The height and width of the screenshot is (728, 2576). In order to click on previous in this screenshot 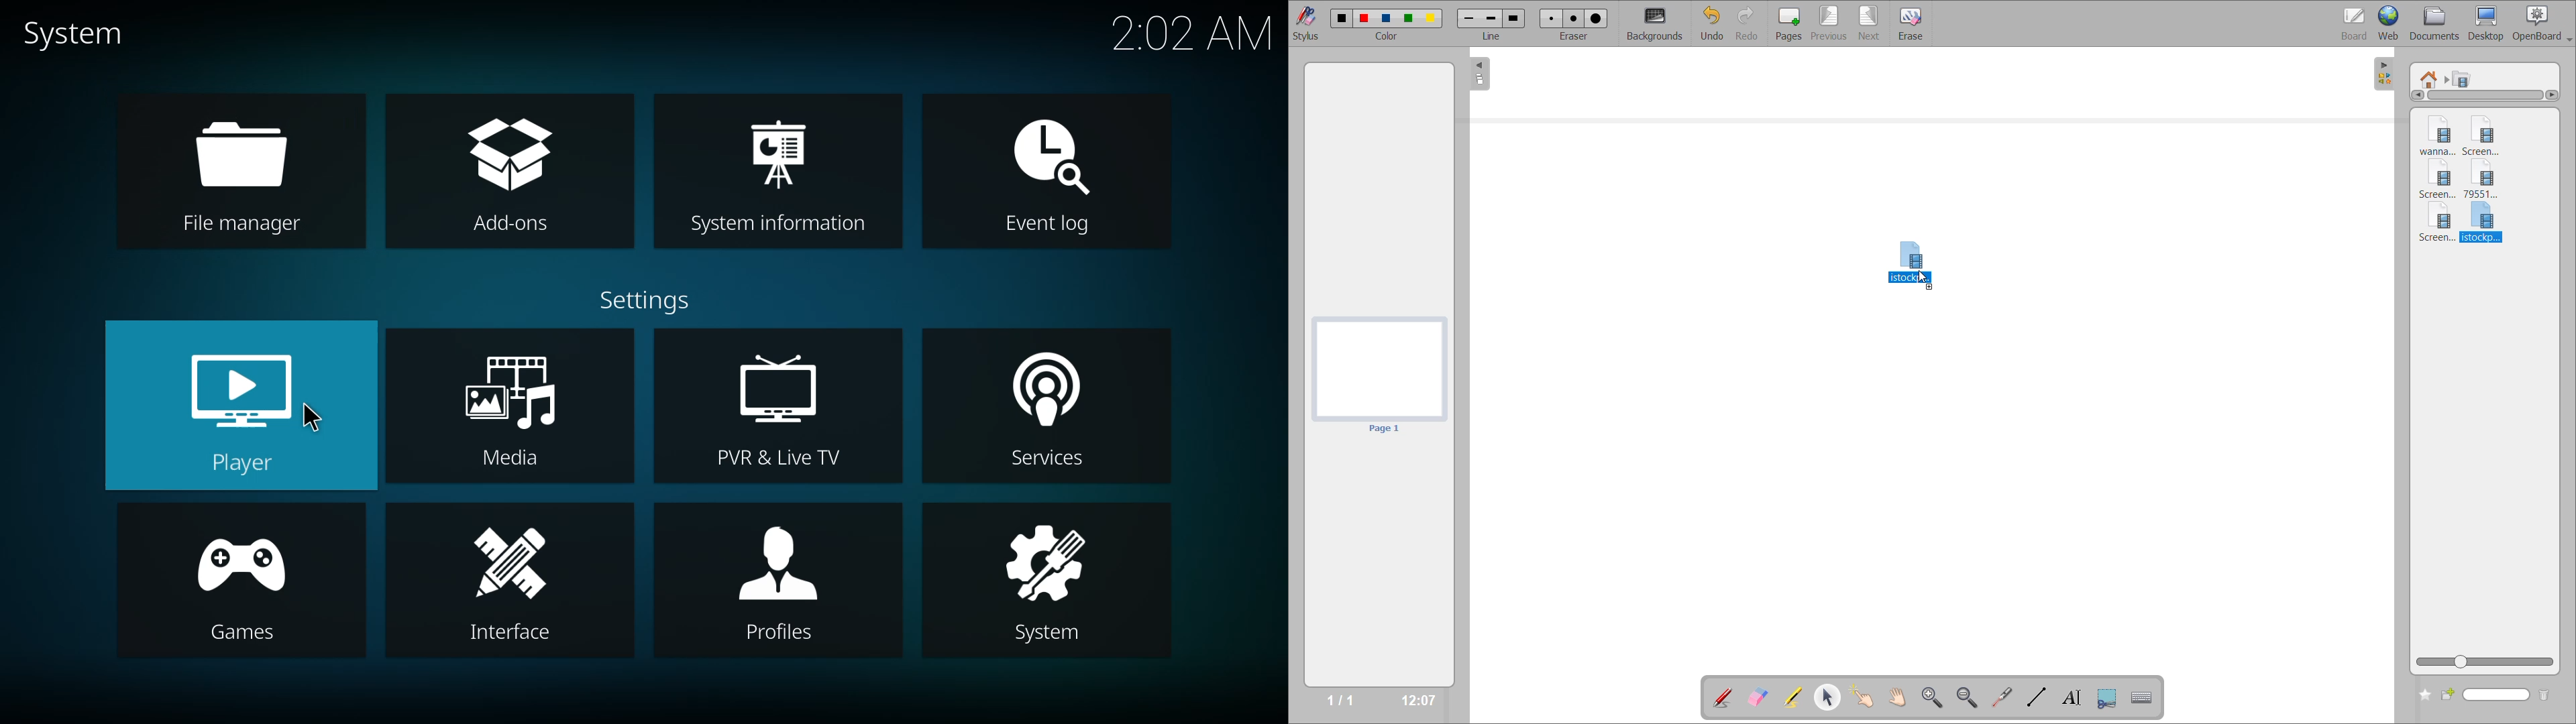, I will do `click(1827, 24)`.